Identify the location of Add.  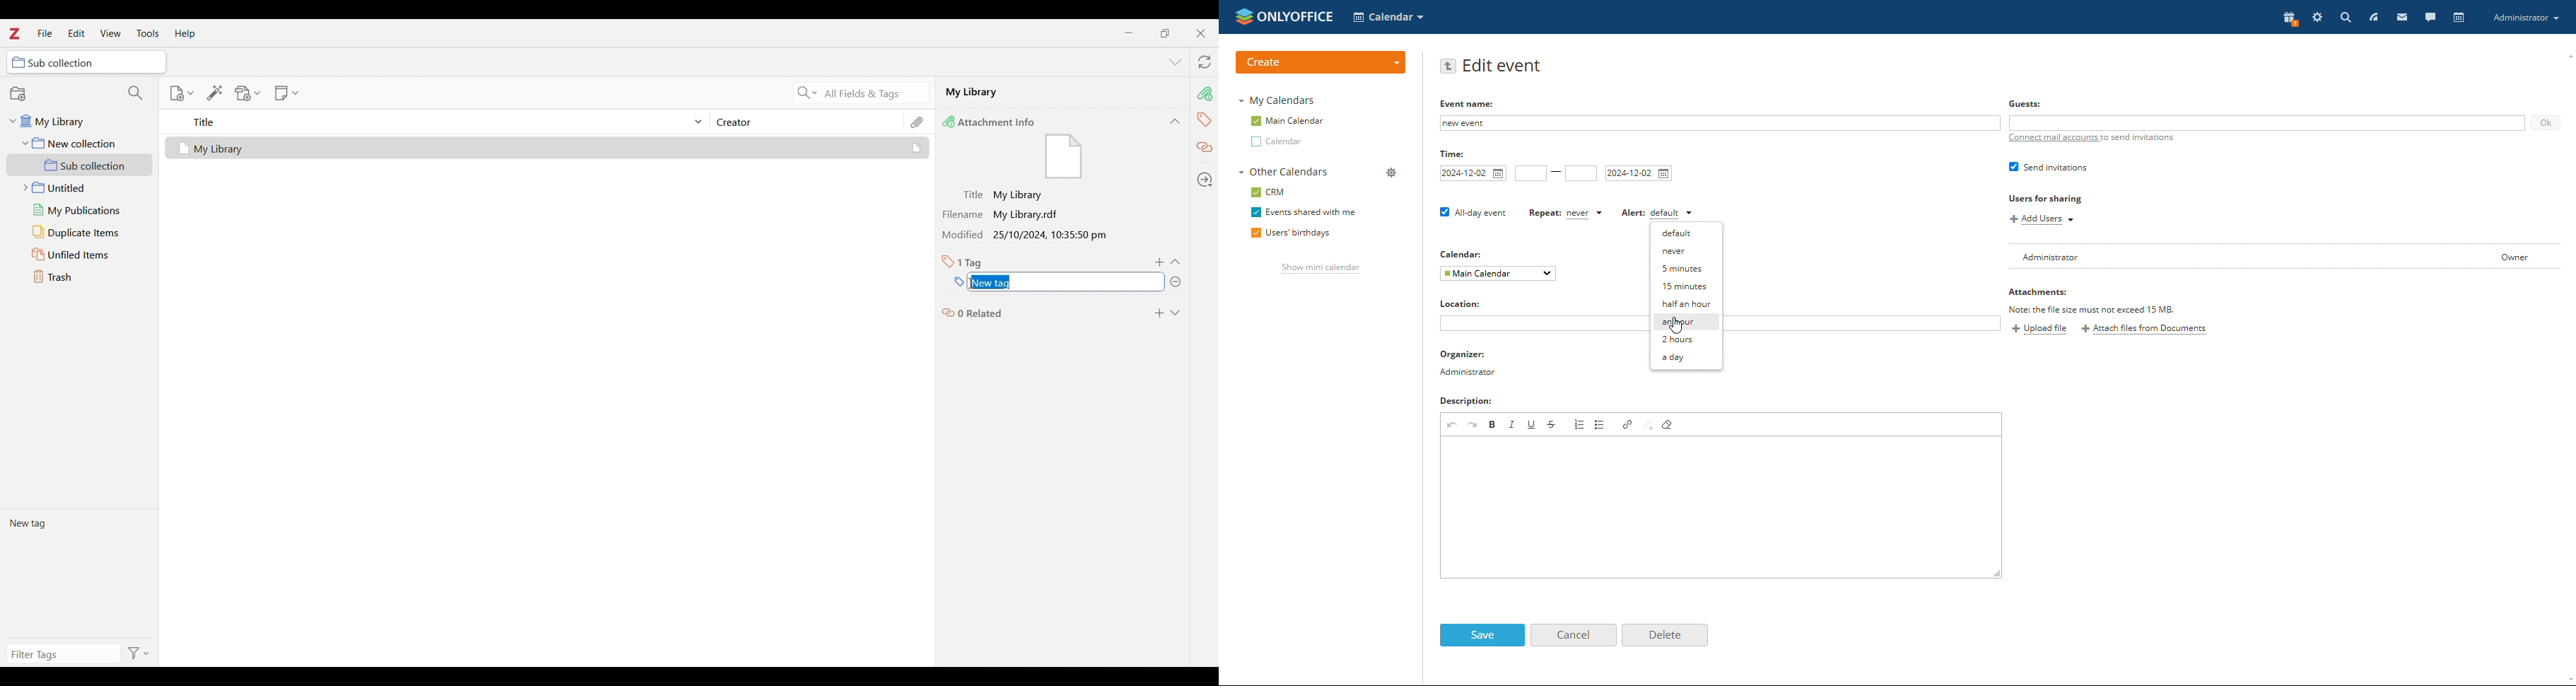
(1161, 262).